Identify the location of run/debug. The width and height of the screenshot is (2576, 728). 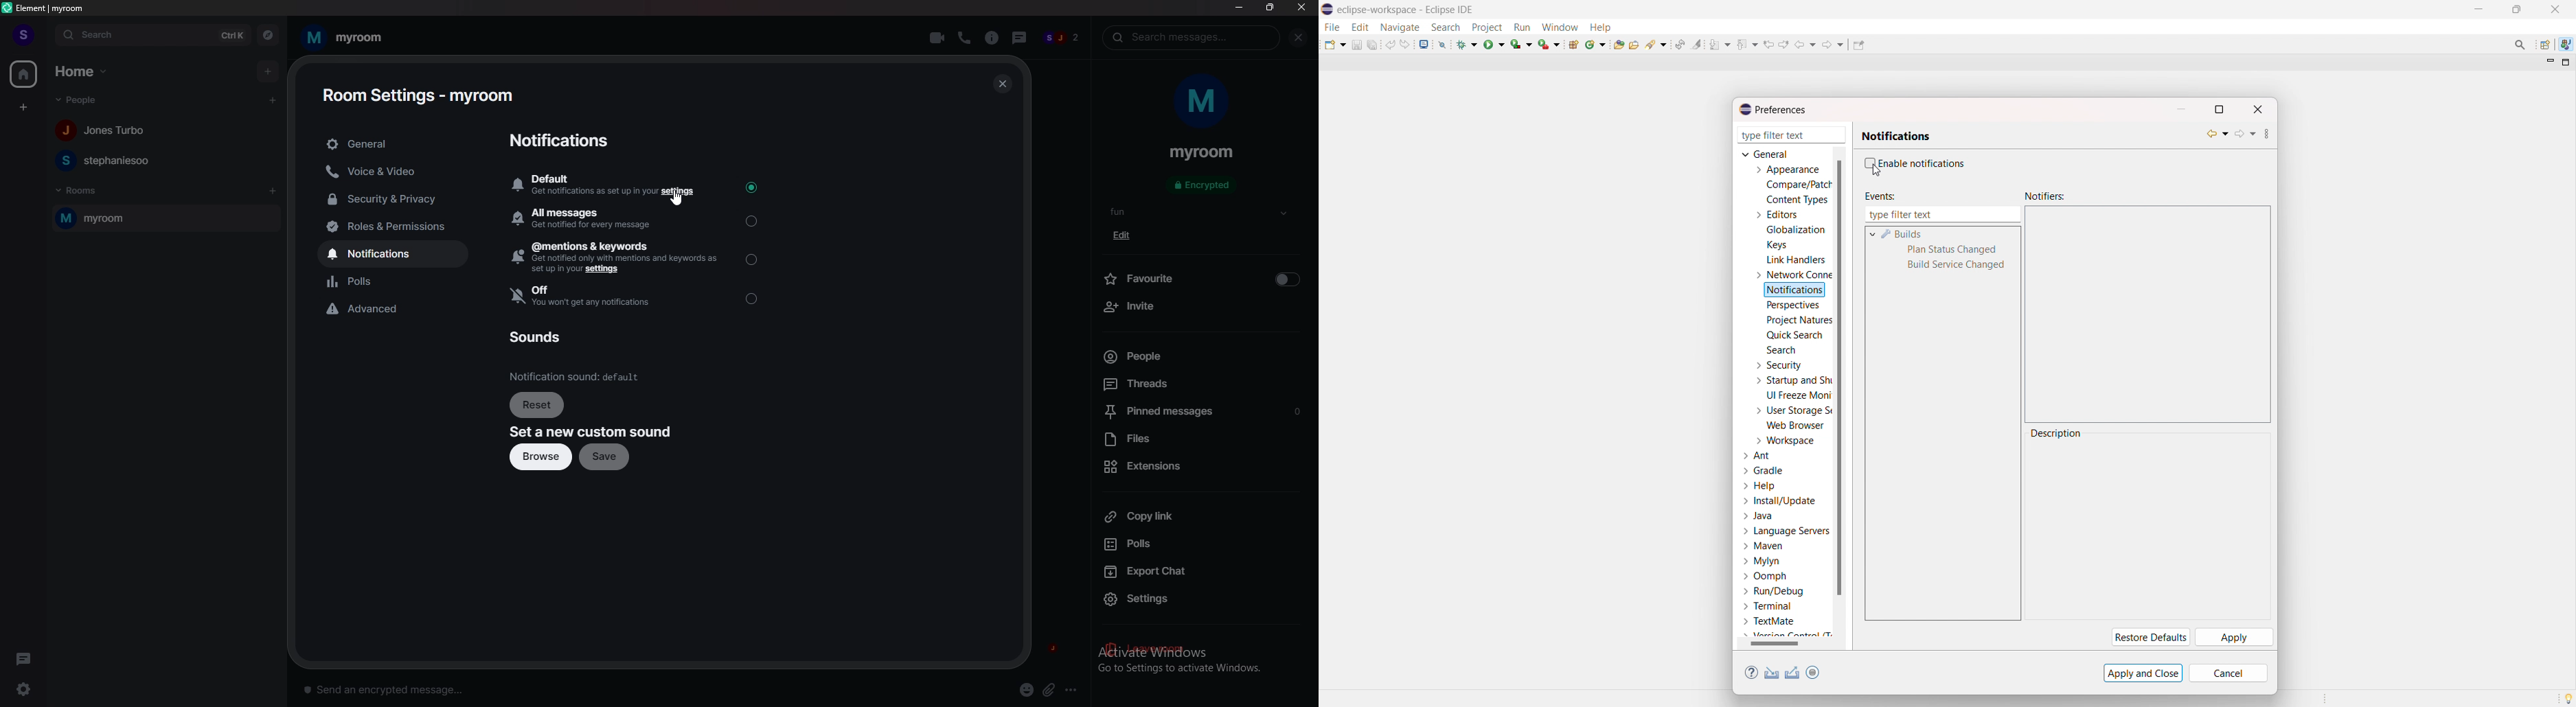
(1772, 590).